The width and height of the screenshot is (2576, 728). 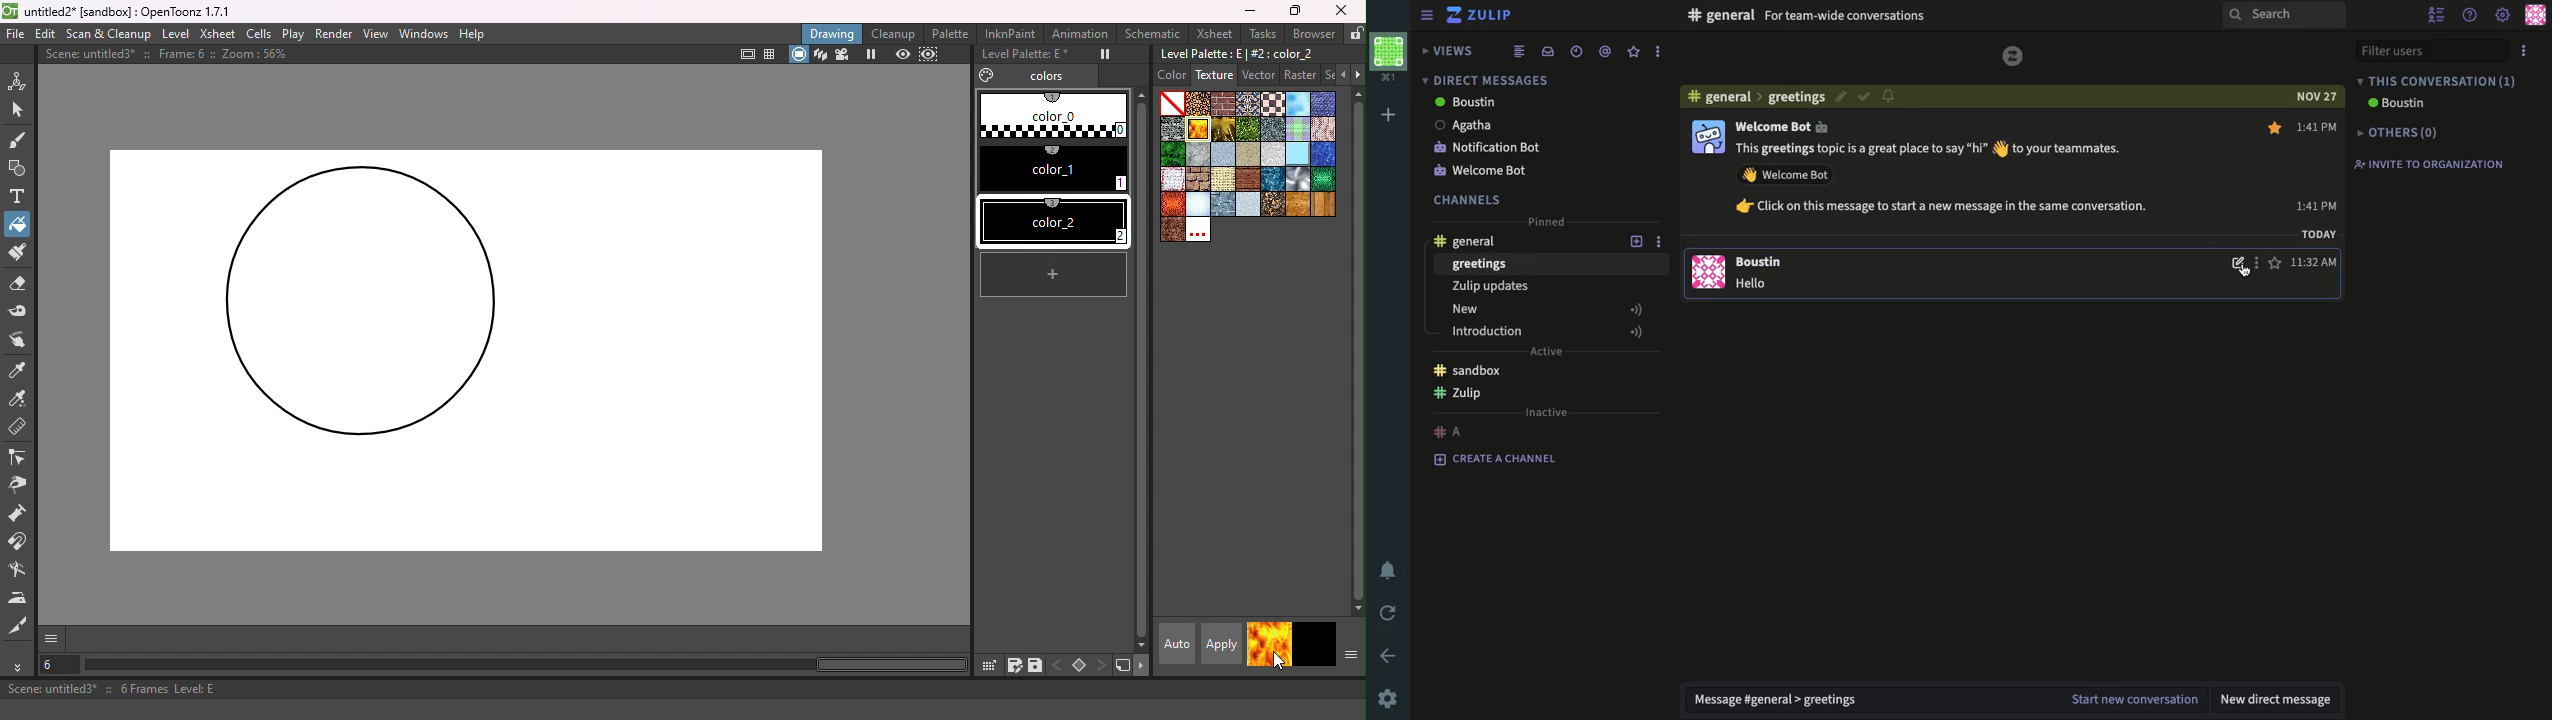 What do you see at coordinates (894, 33) in the screenshot?
I see `Cleanup` at bounding box center [894, 33].